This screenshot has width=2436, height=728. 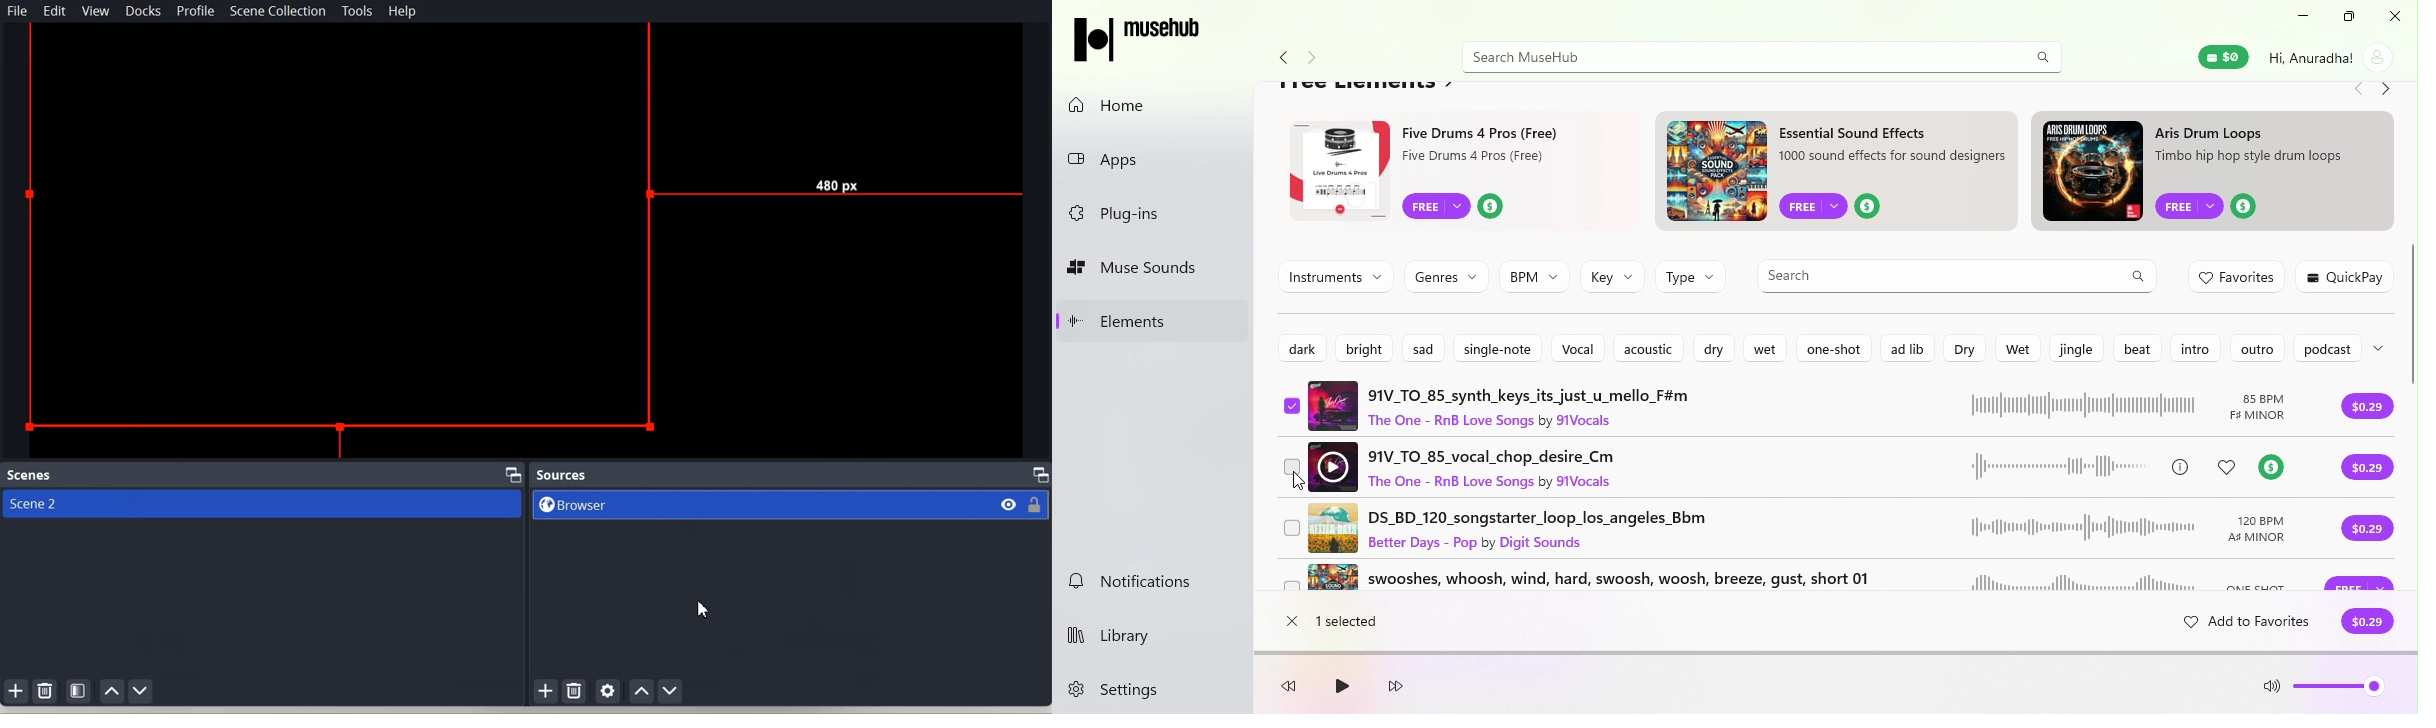 What do you see at coordinates (1455, 172) in the screenshot?
I see `ad` at bounding box center [1455, 172].